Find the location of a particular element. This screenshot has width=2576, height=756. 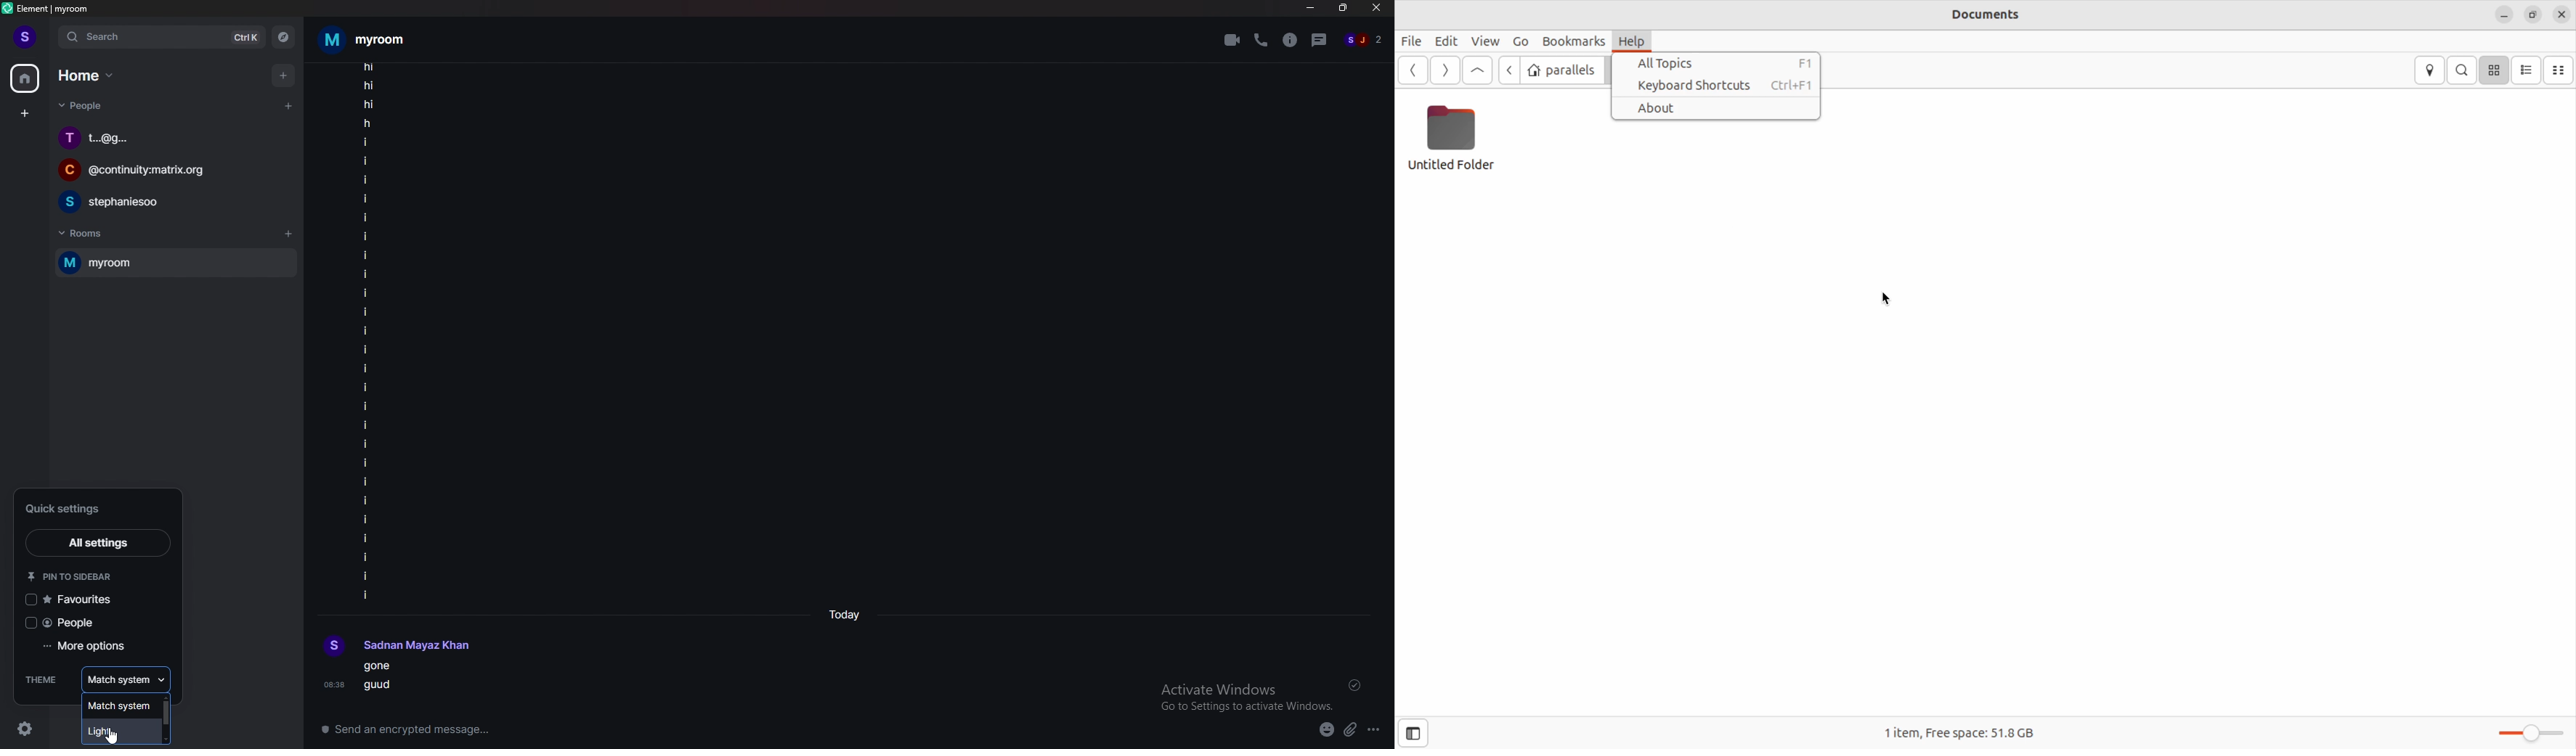

room is located at coordinates (375, 39).